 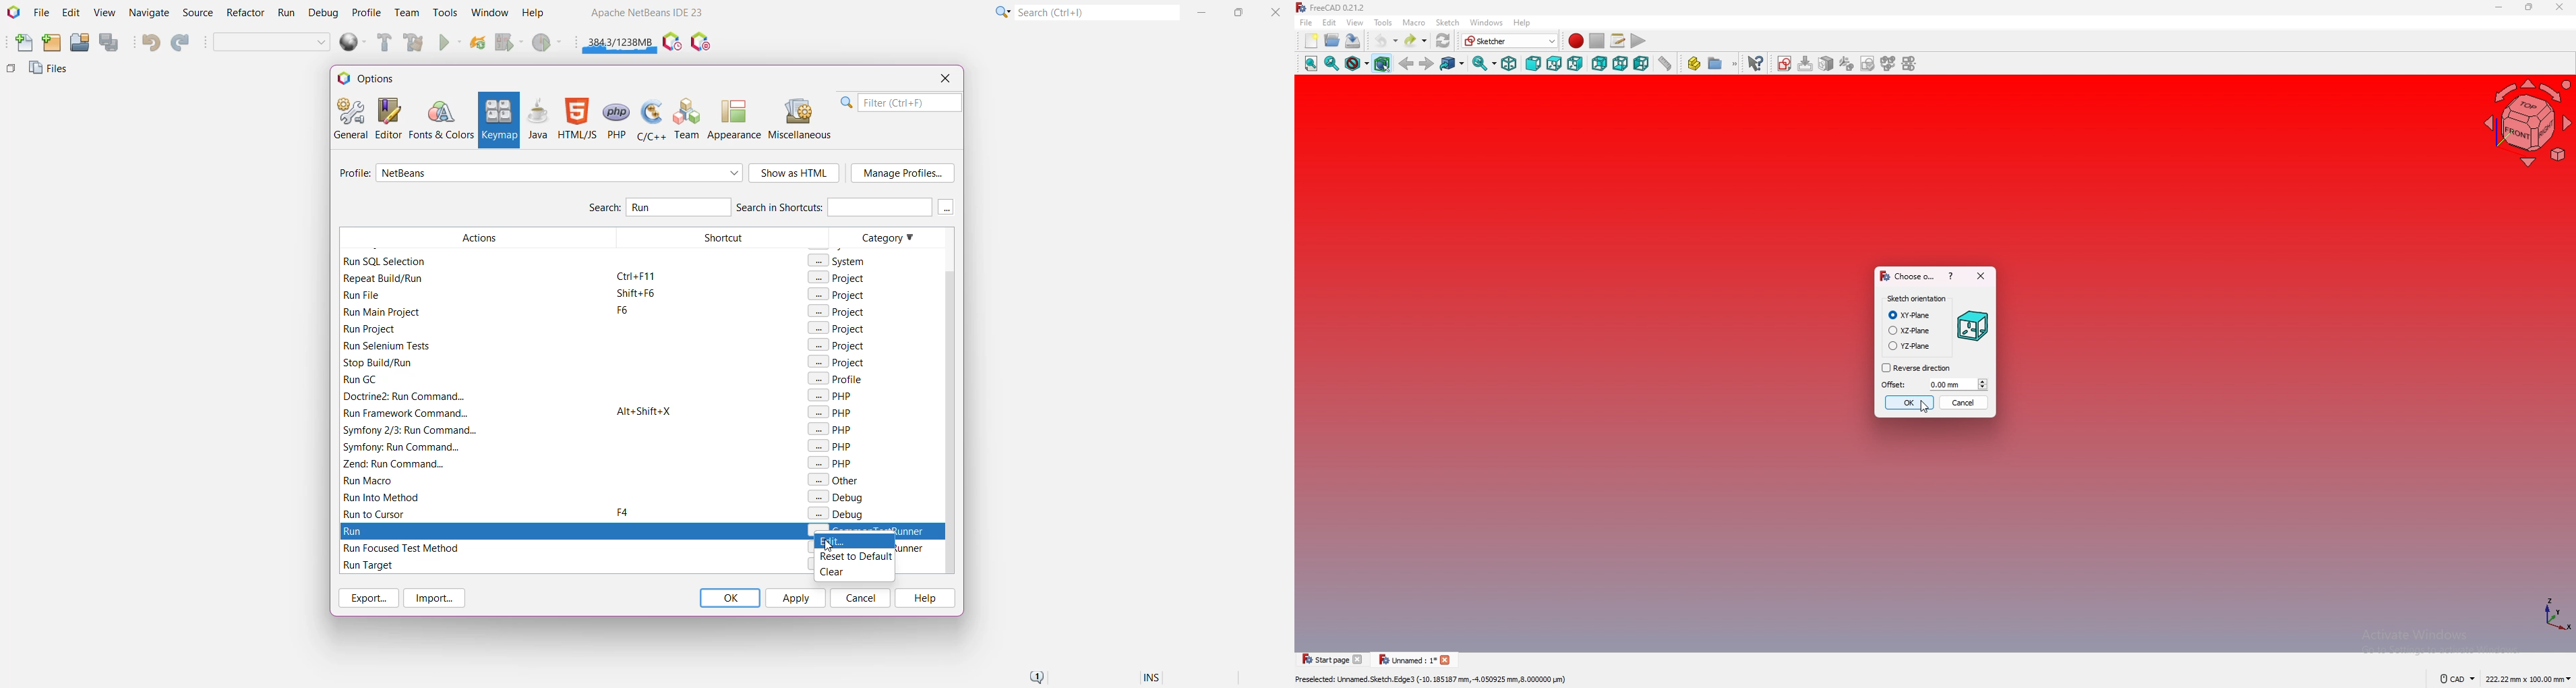 What do you see at coordinates (1433, 679) in the screenshot?
I see `description` at bounding box center [1433, 679].